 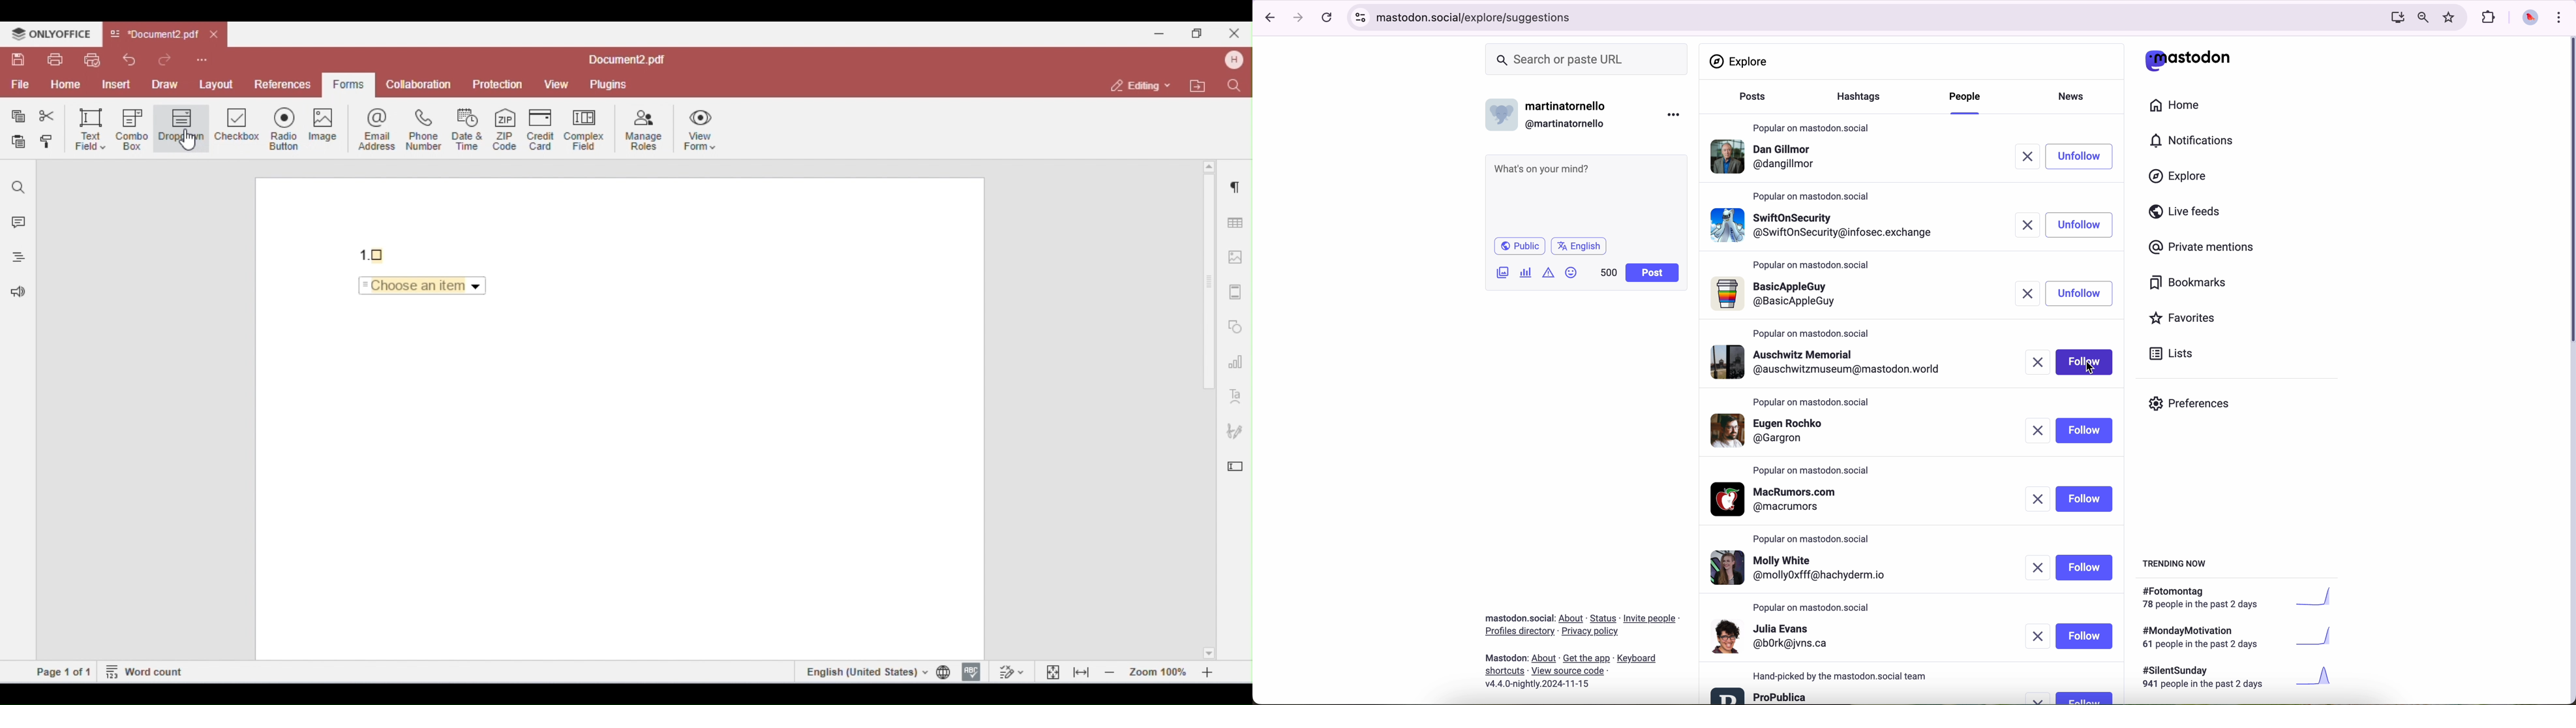 I want to click on #fotomontag, so click(x=2245, y=598).